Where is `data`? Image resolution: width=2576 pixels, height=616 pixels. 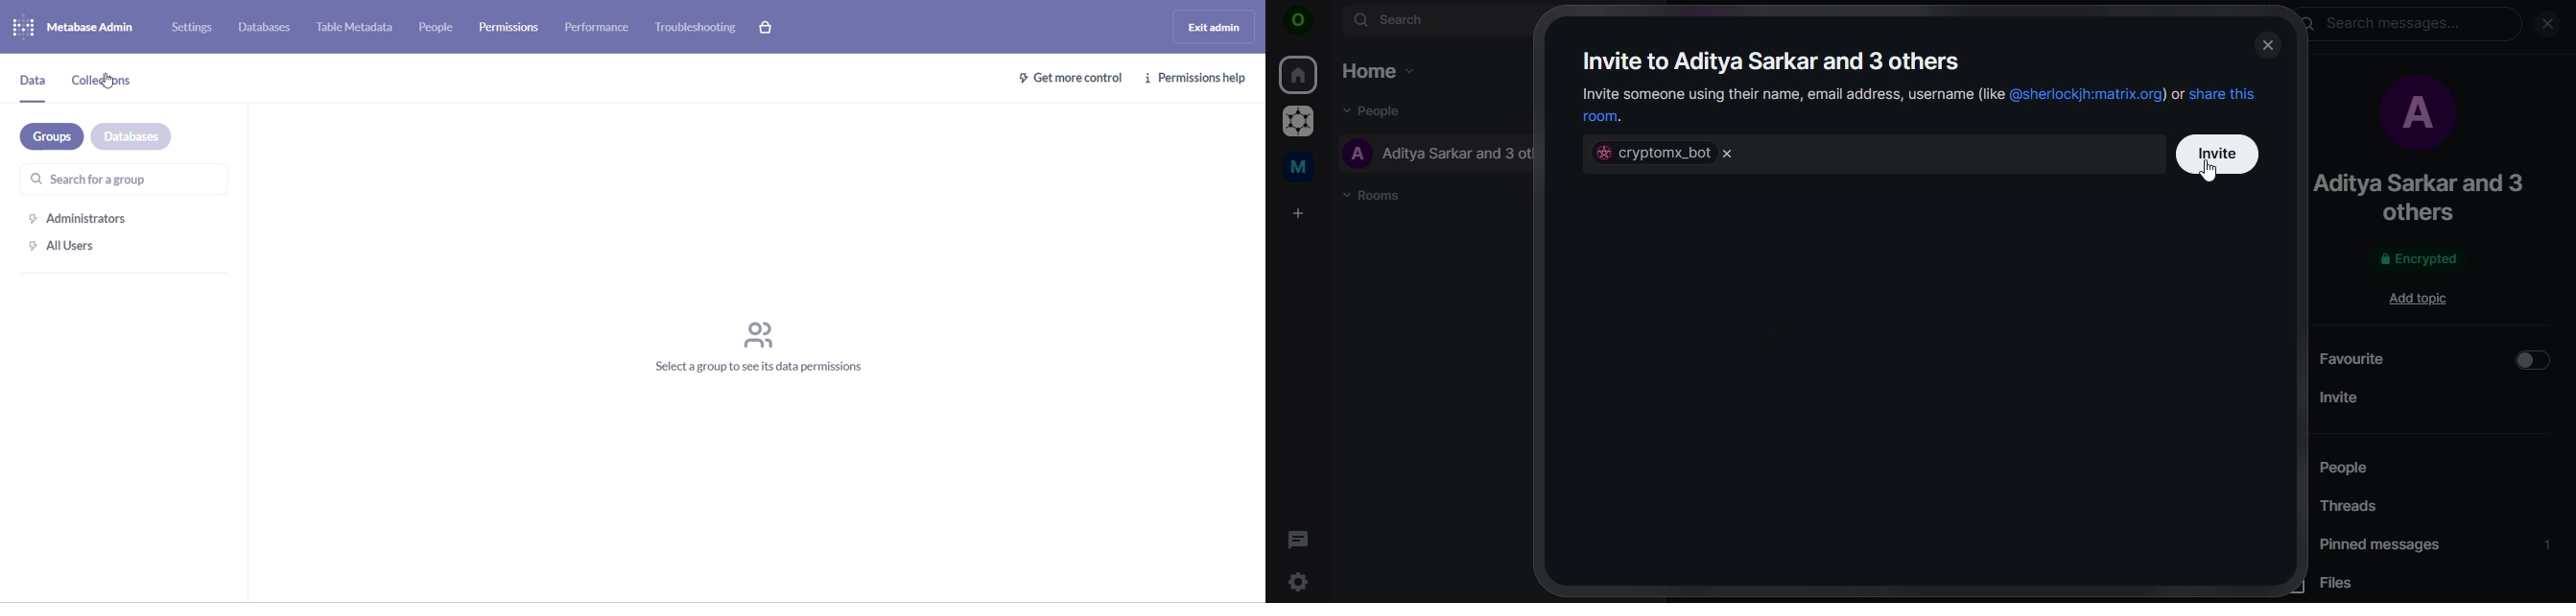 data is located at coordinates (34, 87).